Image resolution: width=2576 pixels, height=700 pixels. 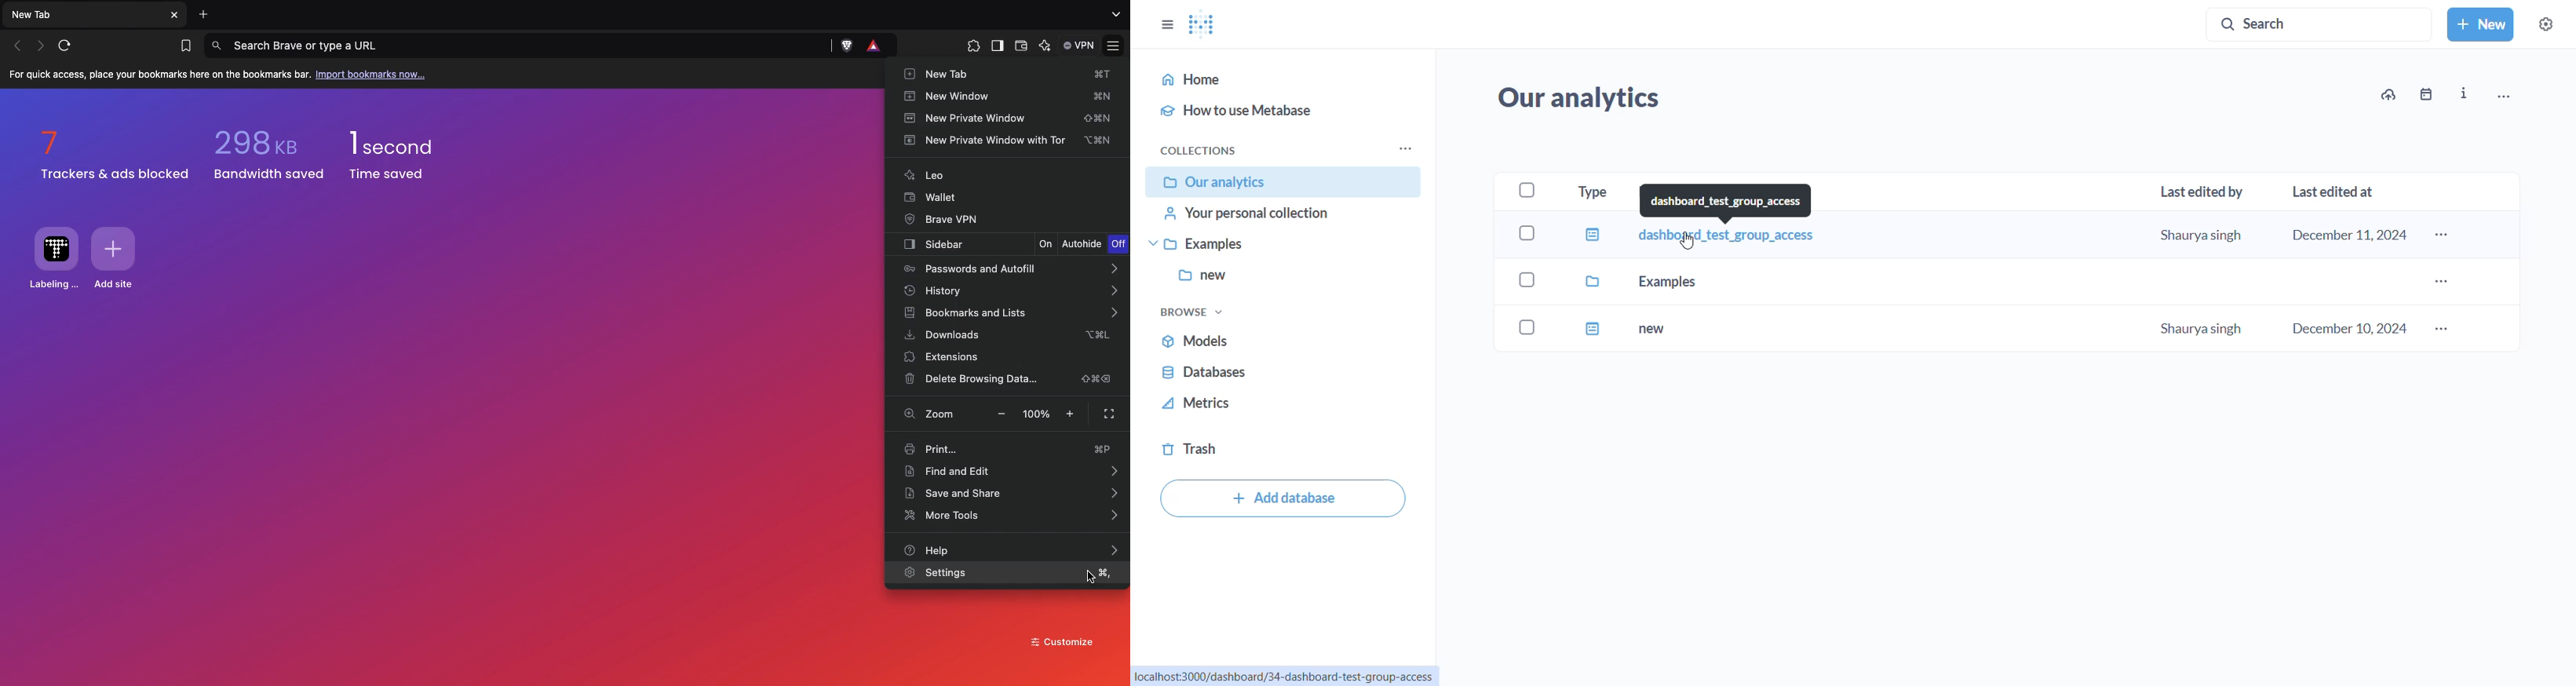 What do you see at coordinates (16, 46) in the screenshot?
I see `Click to go back, hold to see history` at bounding box center [16, 46].